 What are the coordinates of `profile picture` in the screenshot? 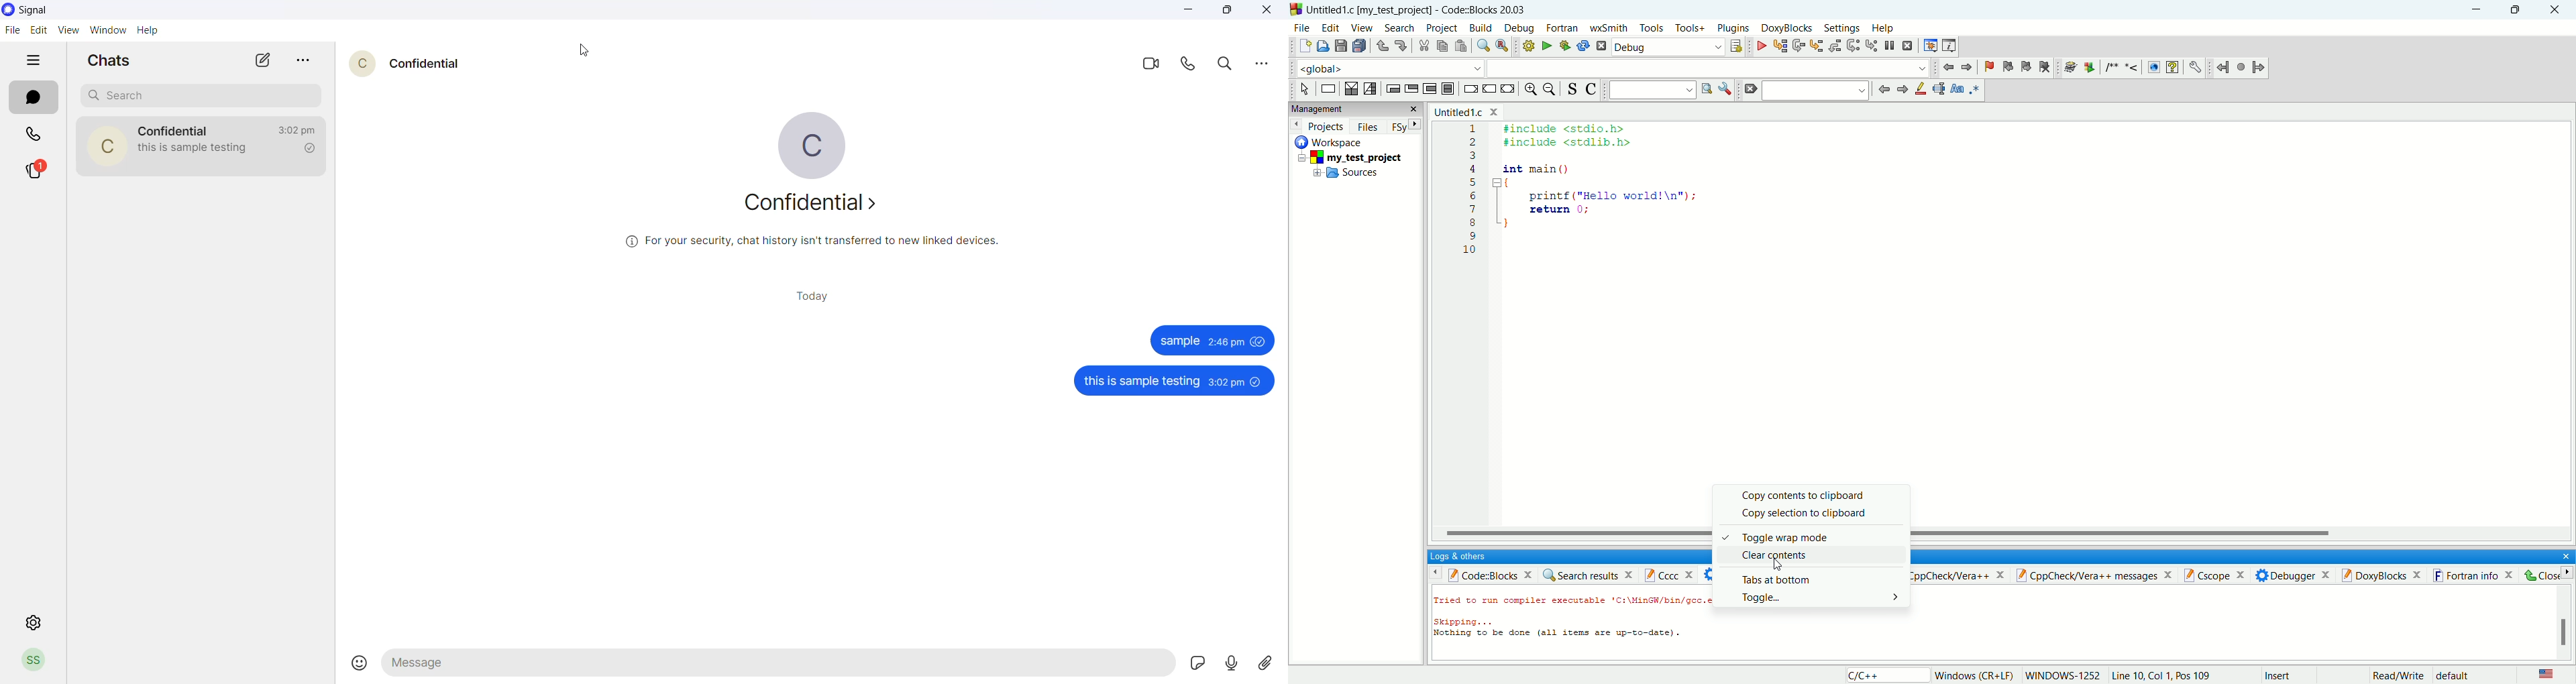 It's located at (359, 64).